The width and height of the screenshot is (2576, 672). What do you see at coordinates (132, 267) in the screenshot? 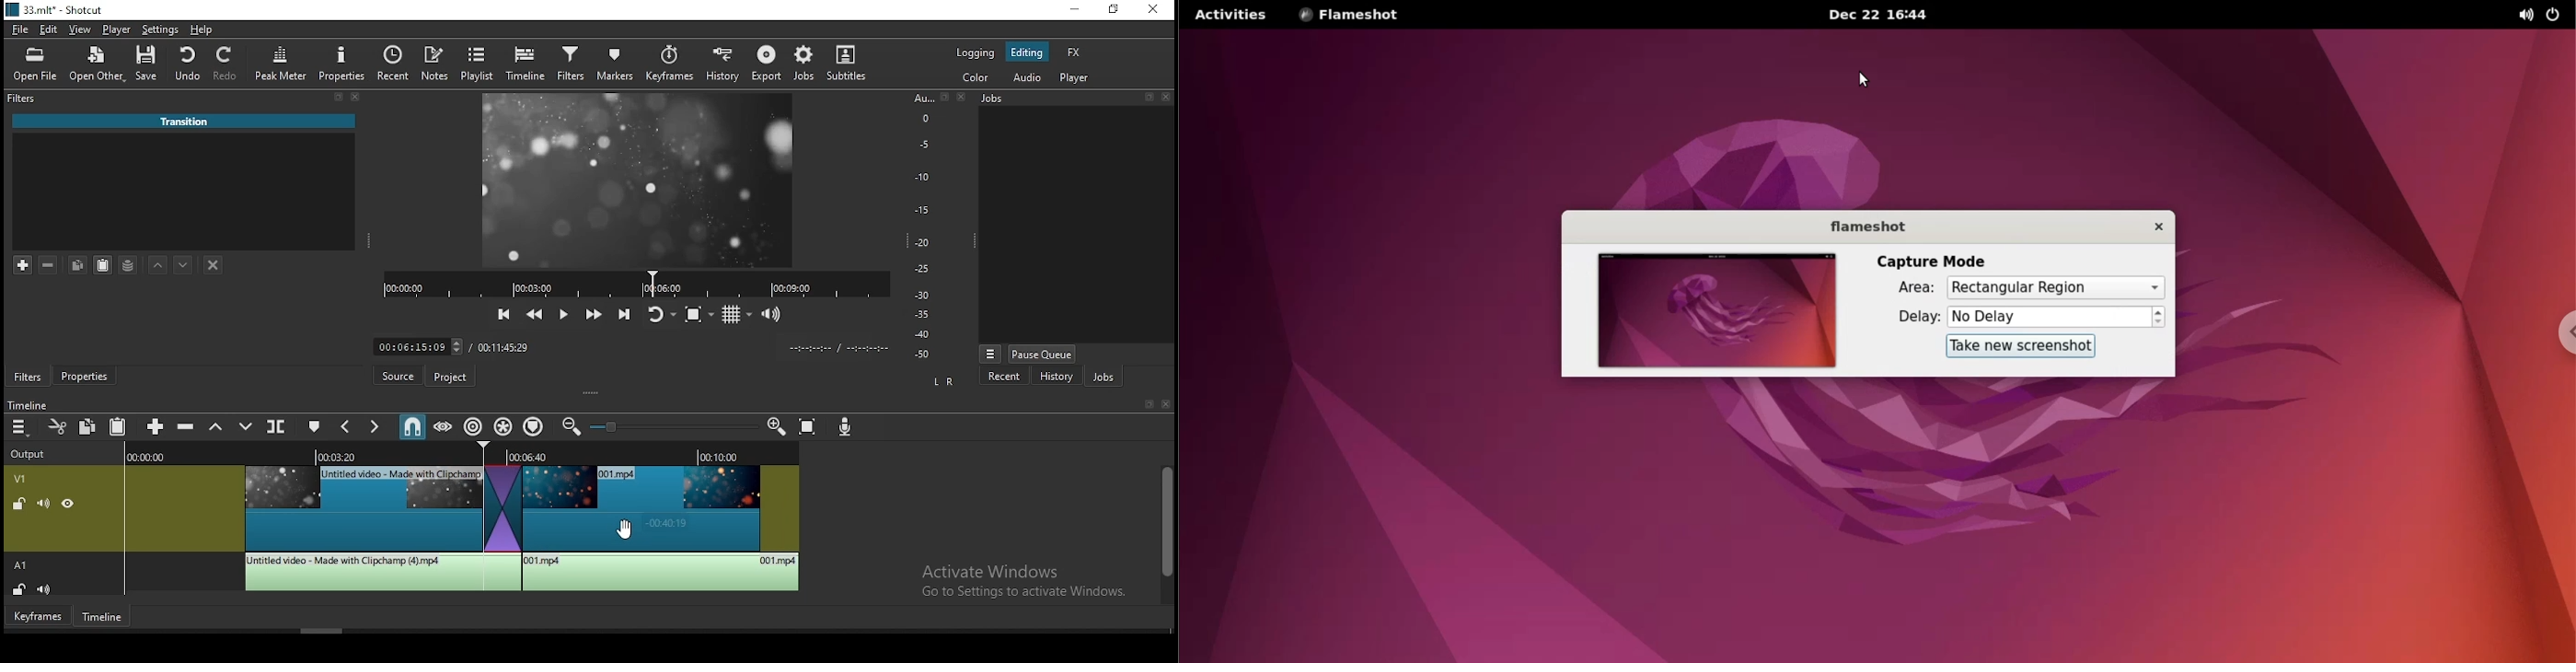
I see `save filter sets` at bounding box center [132, 267].